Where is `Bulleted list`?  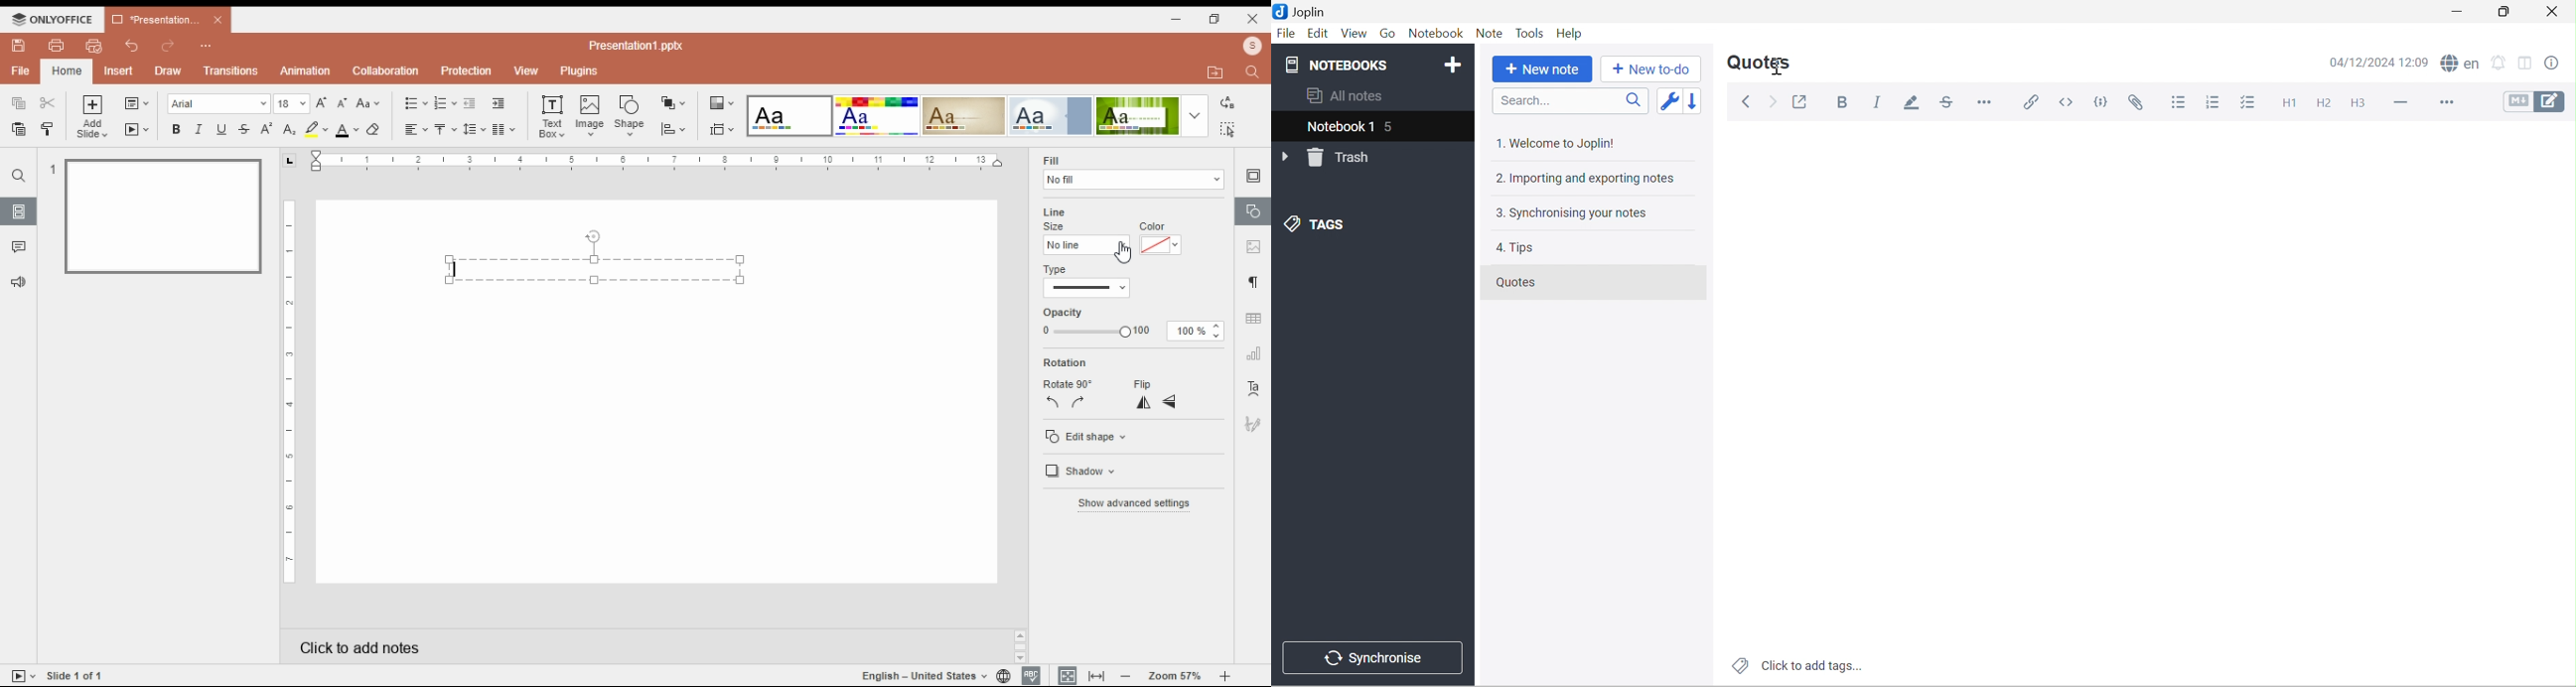 Bulleted list is located at coordinates (2179, 104).